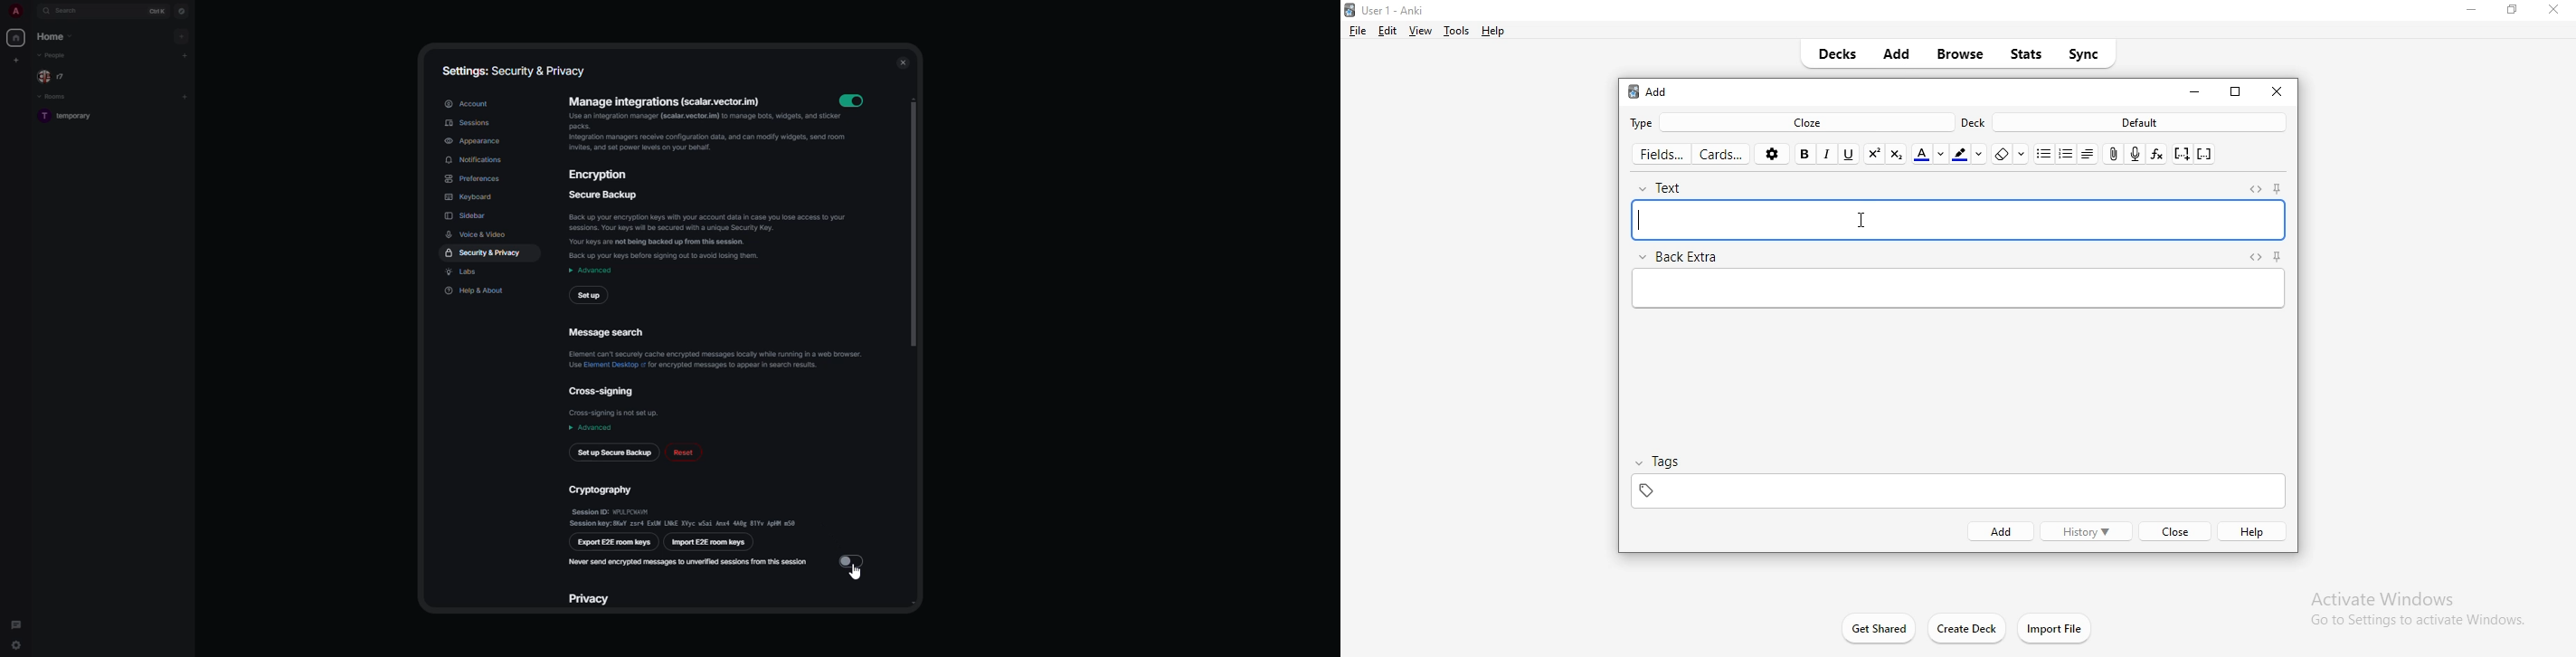 Image resolution: width=2576 pixels, height=672 pixels. What do you see at coordinates (469, 122) in the screenshot?
I see `sessions` at bounding box center [469, 122].